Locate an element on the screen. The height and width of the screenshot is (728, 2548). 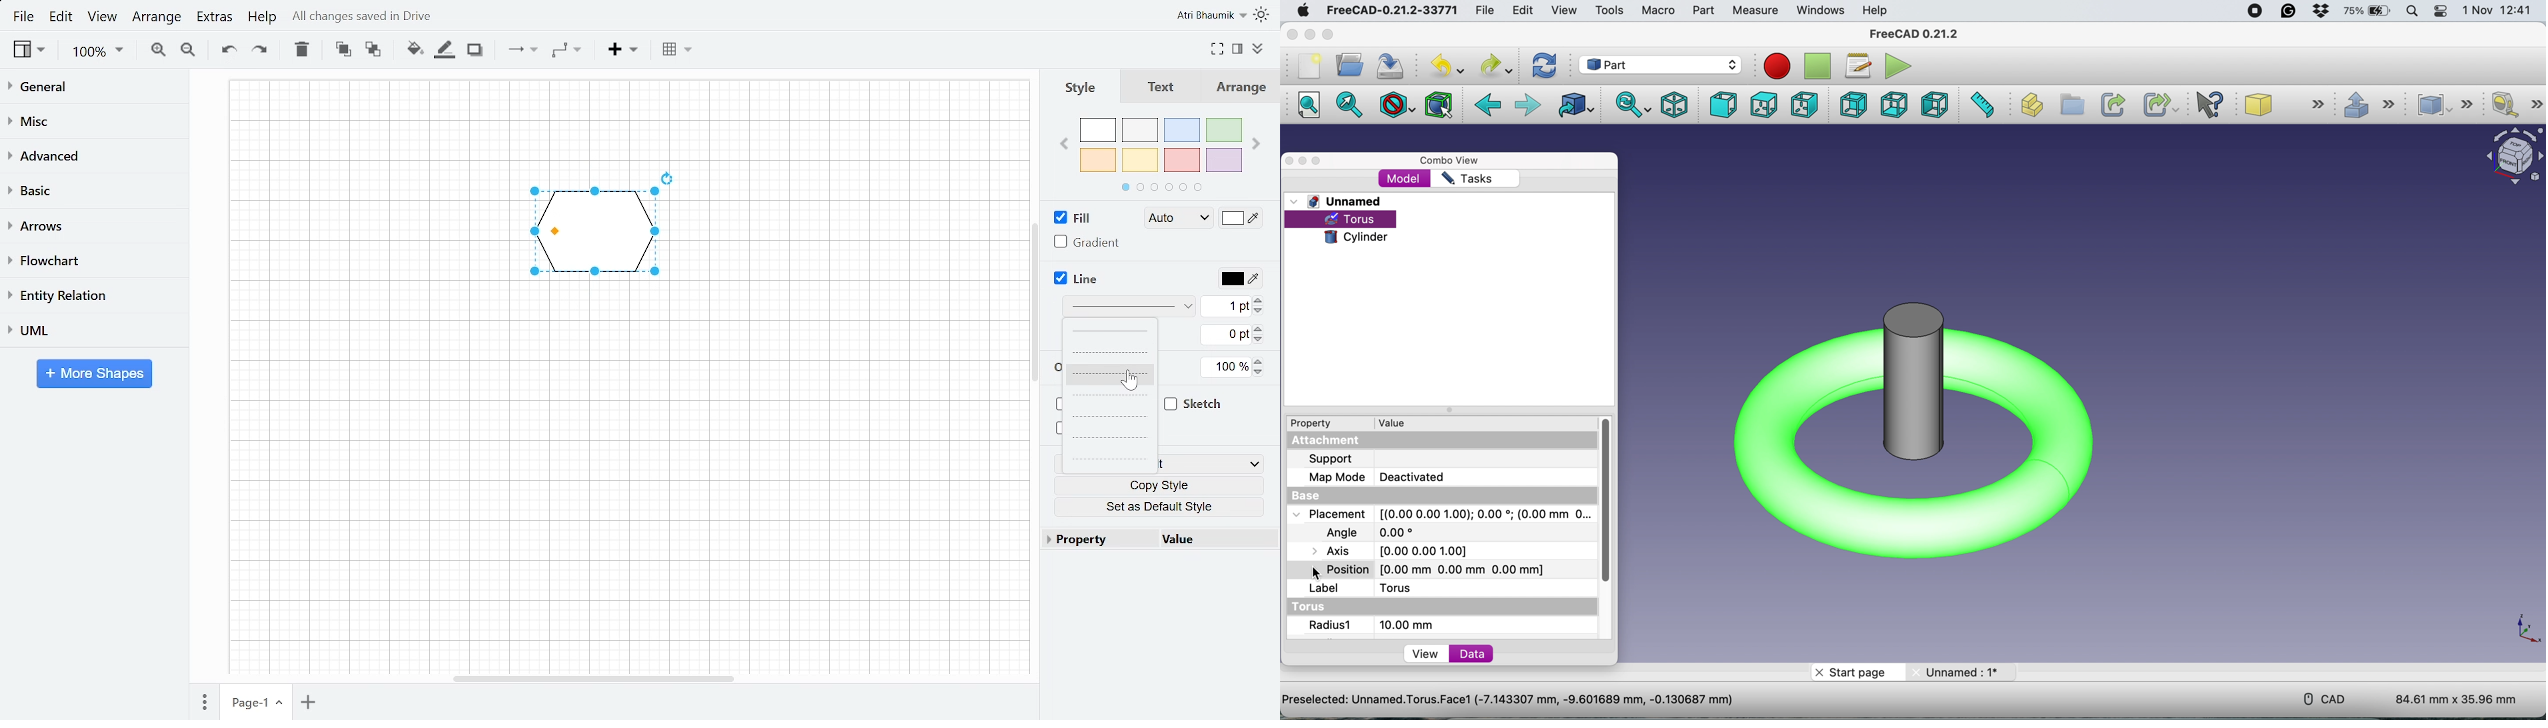
Plain is located at coordinates (1110, 331).